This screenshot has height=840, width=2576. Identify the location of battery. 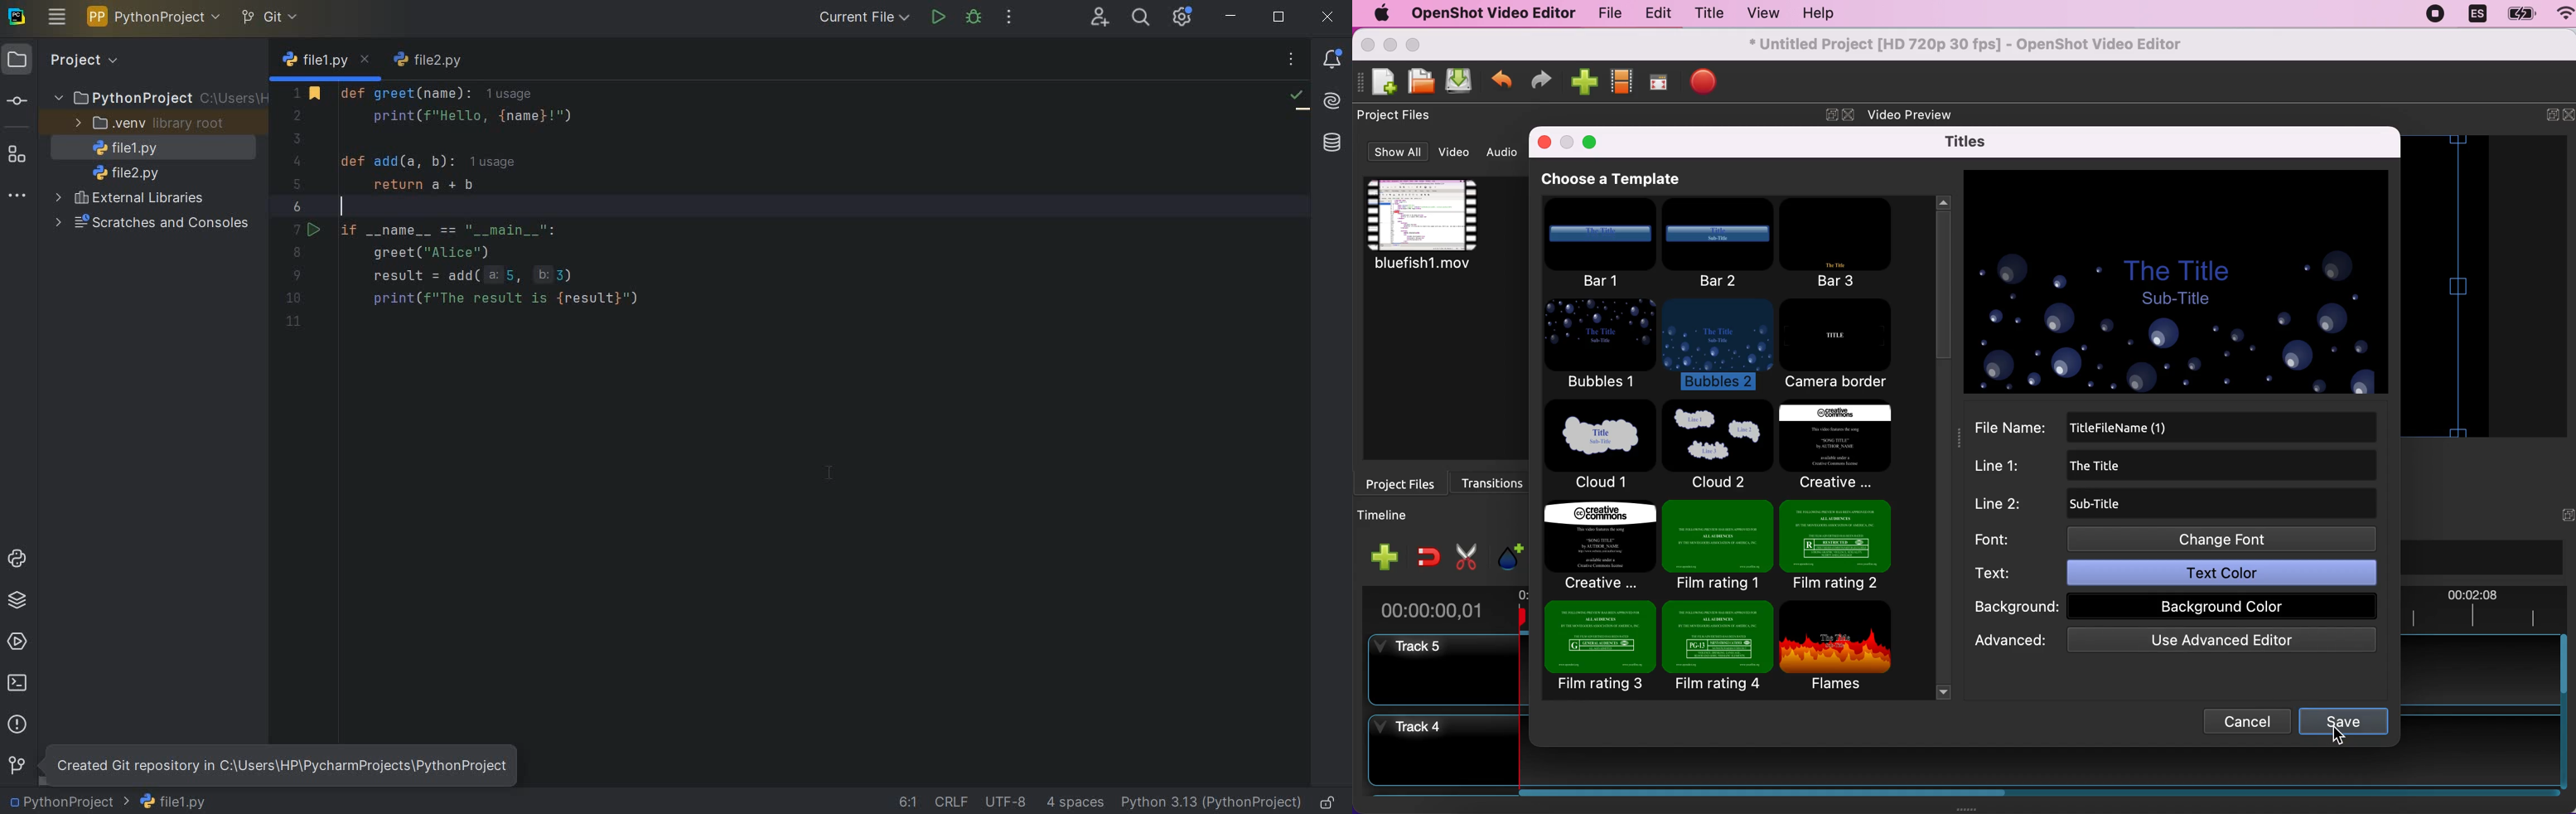
(2517, 15).